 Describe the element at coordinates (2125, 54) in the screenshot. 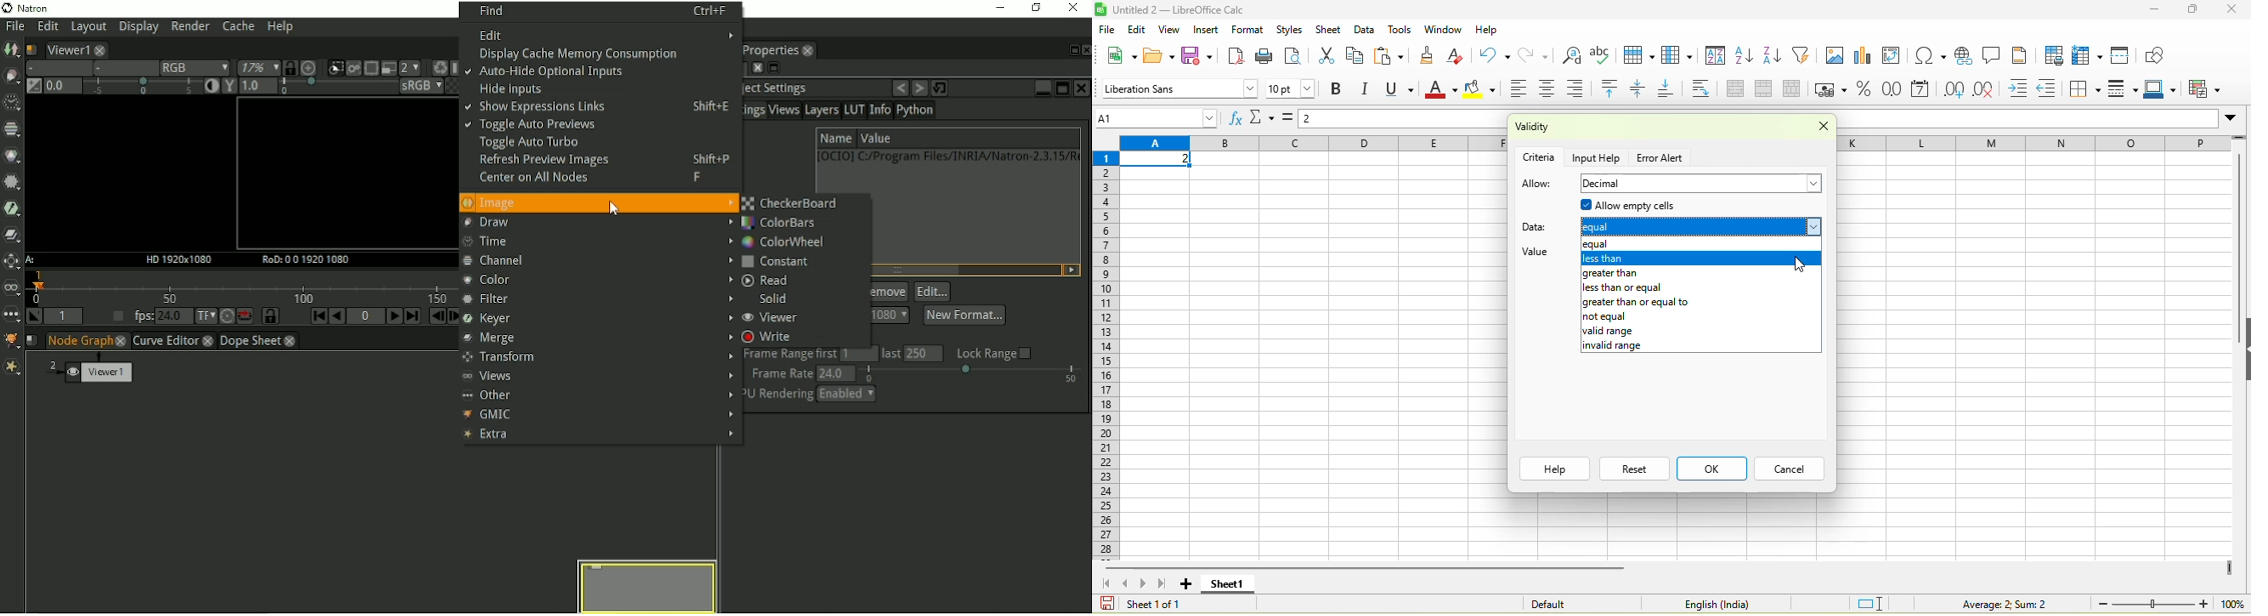

I see `split window` at that location.